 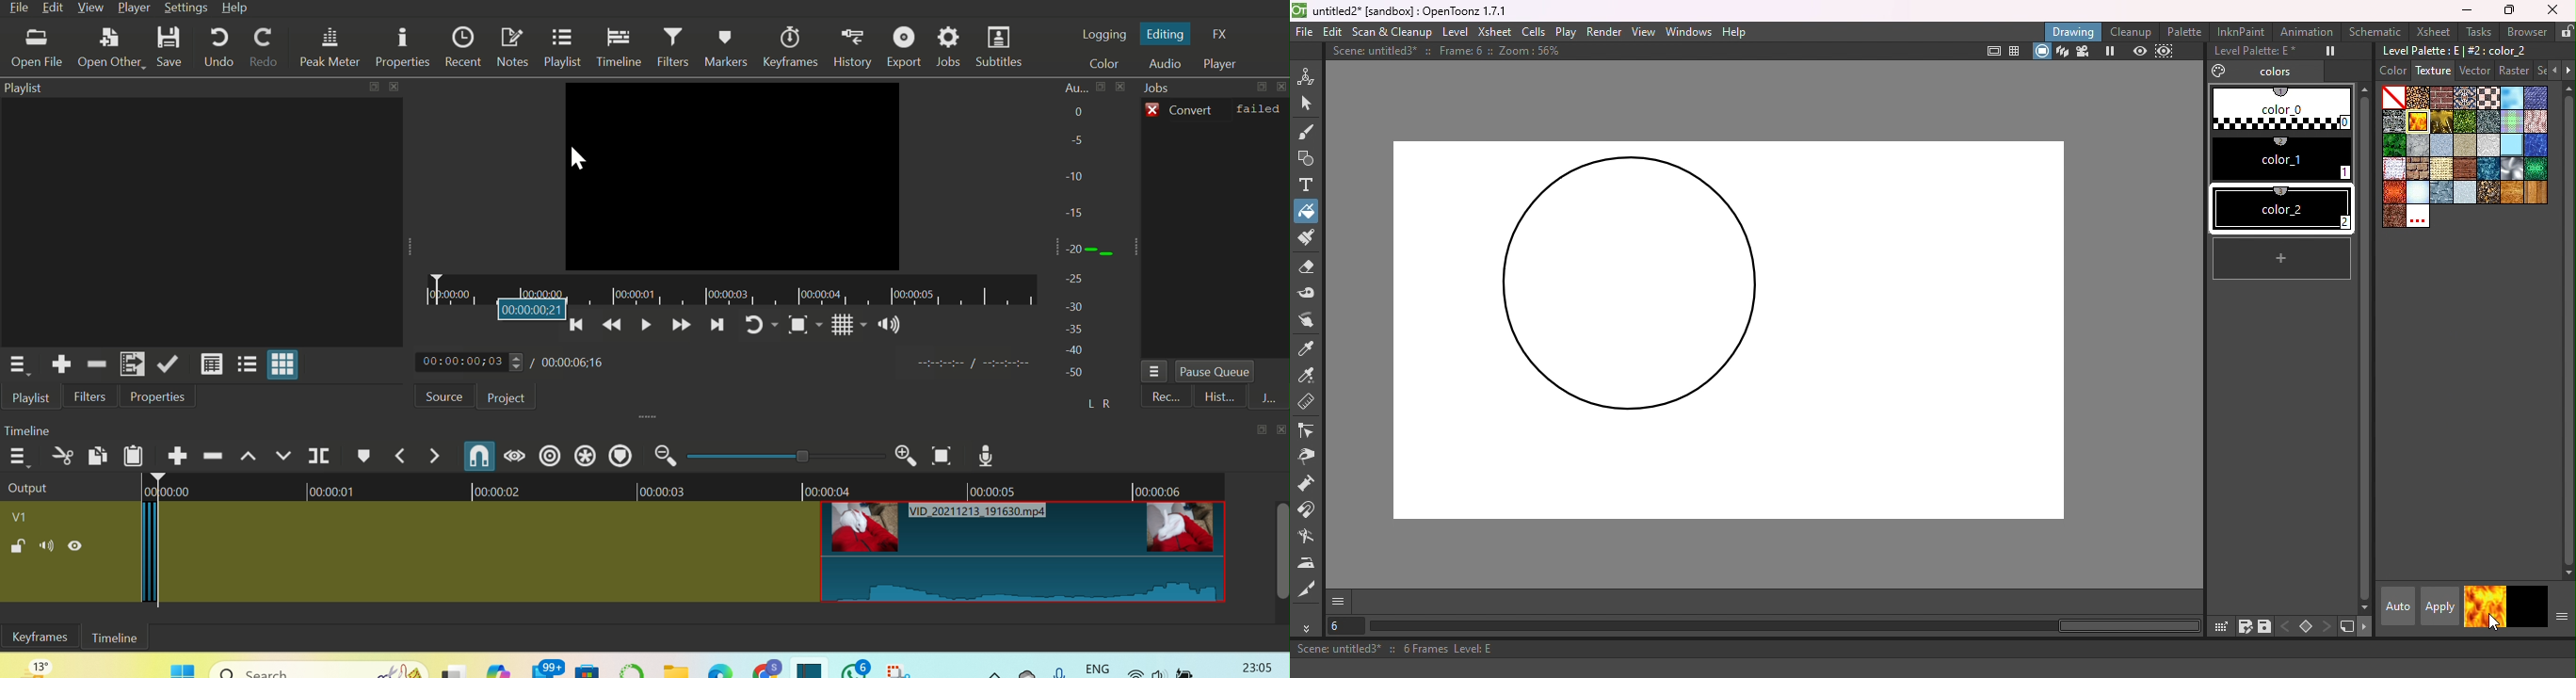 I want to click on roughcanvas.bmp, so click(x=2442, y=170).